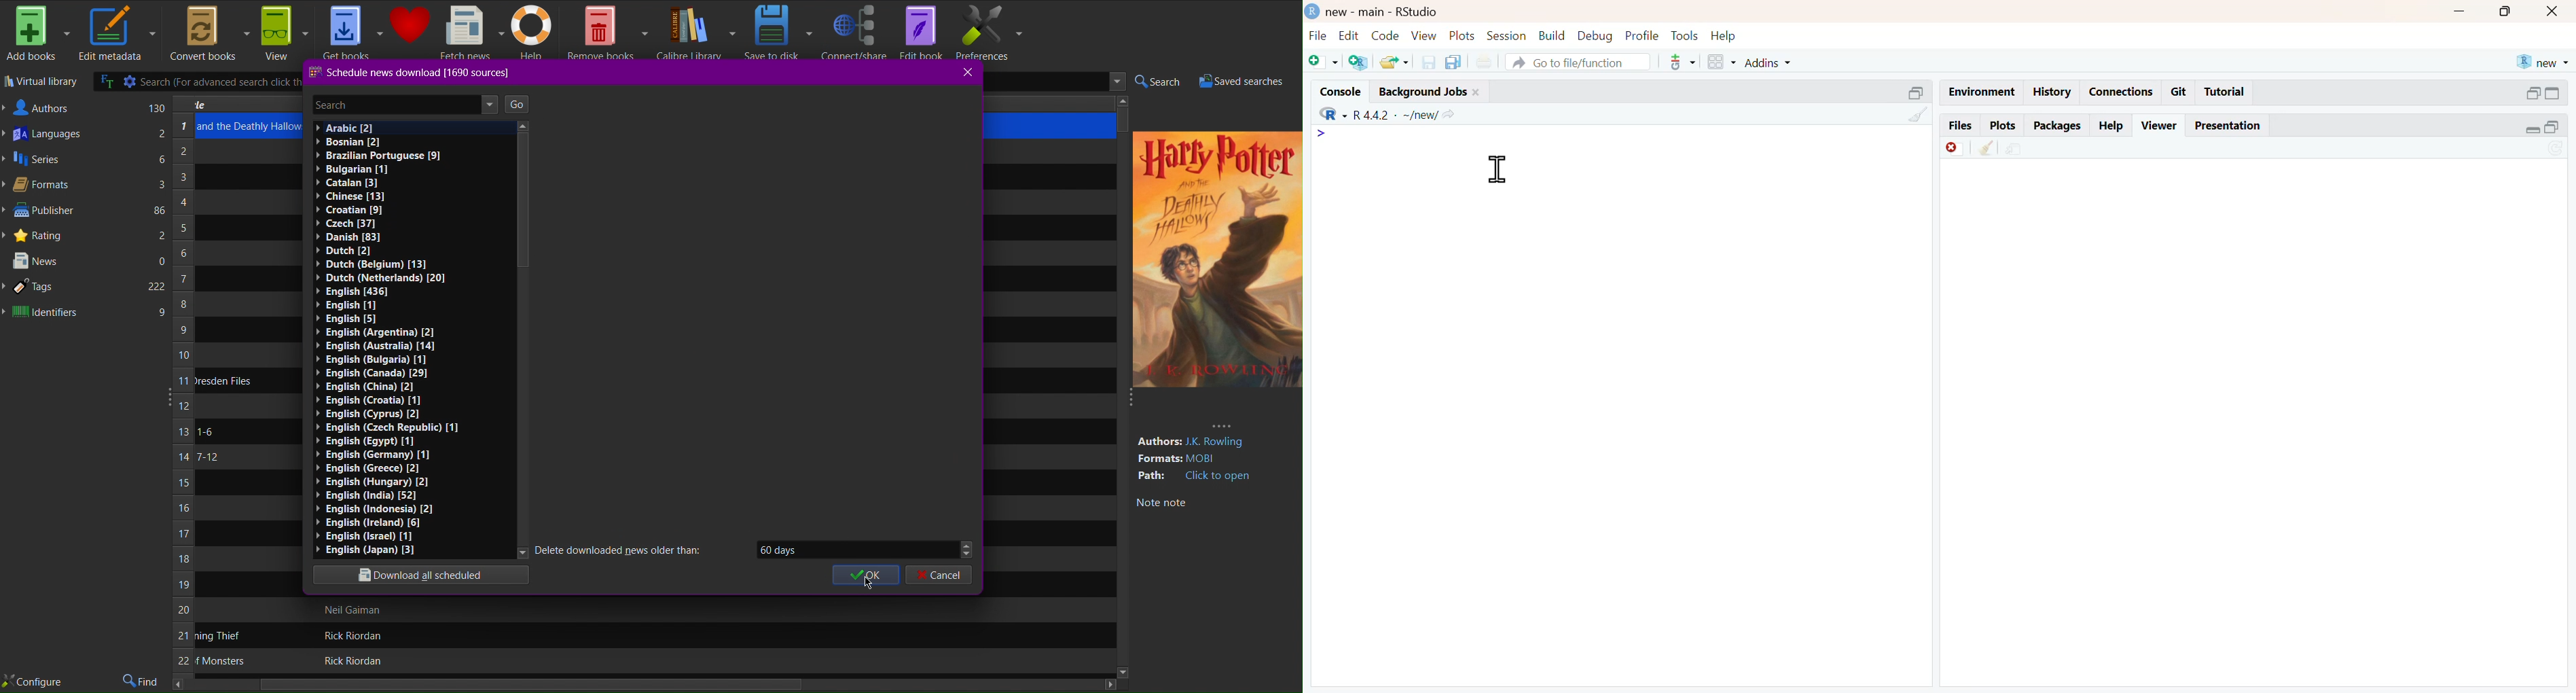 This screenshot has height=700, width=2576. I want to click on share folder as, so click(1395, 62).